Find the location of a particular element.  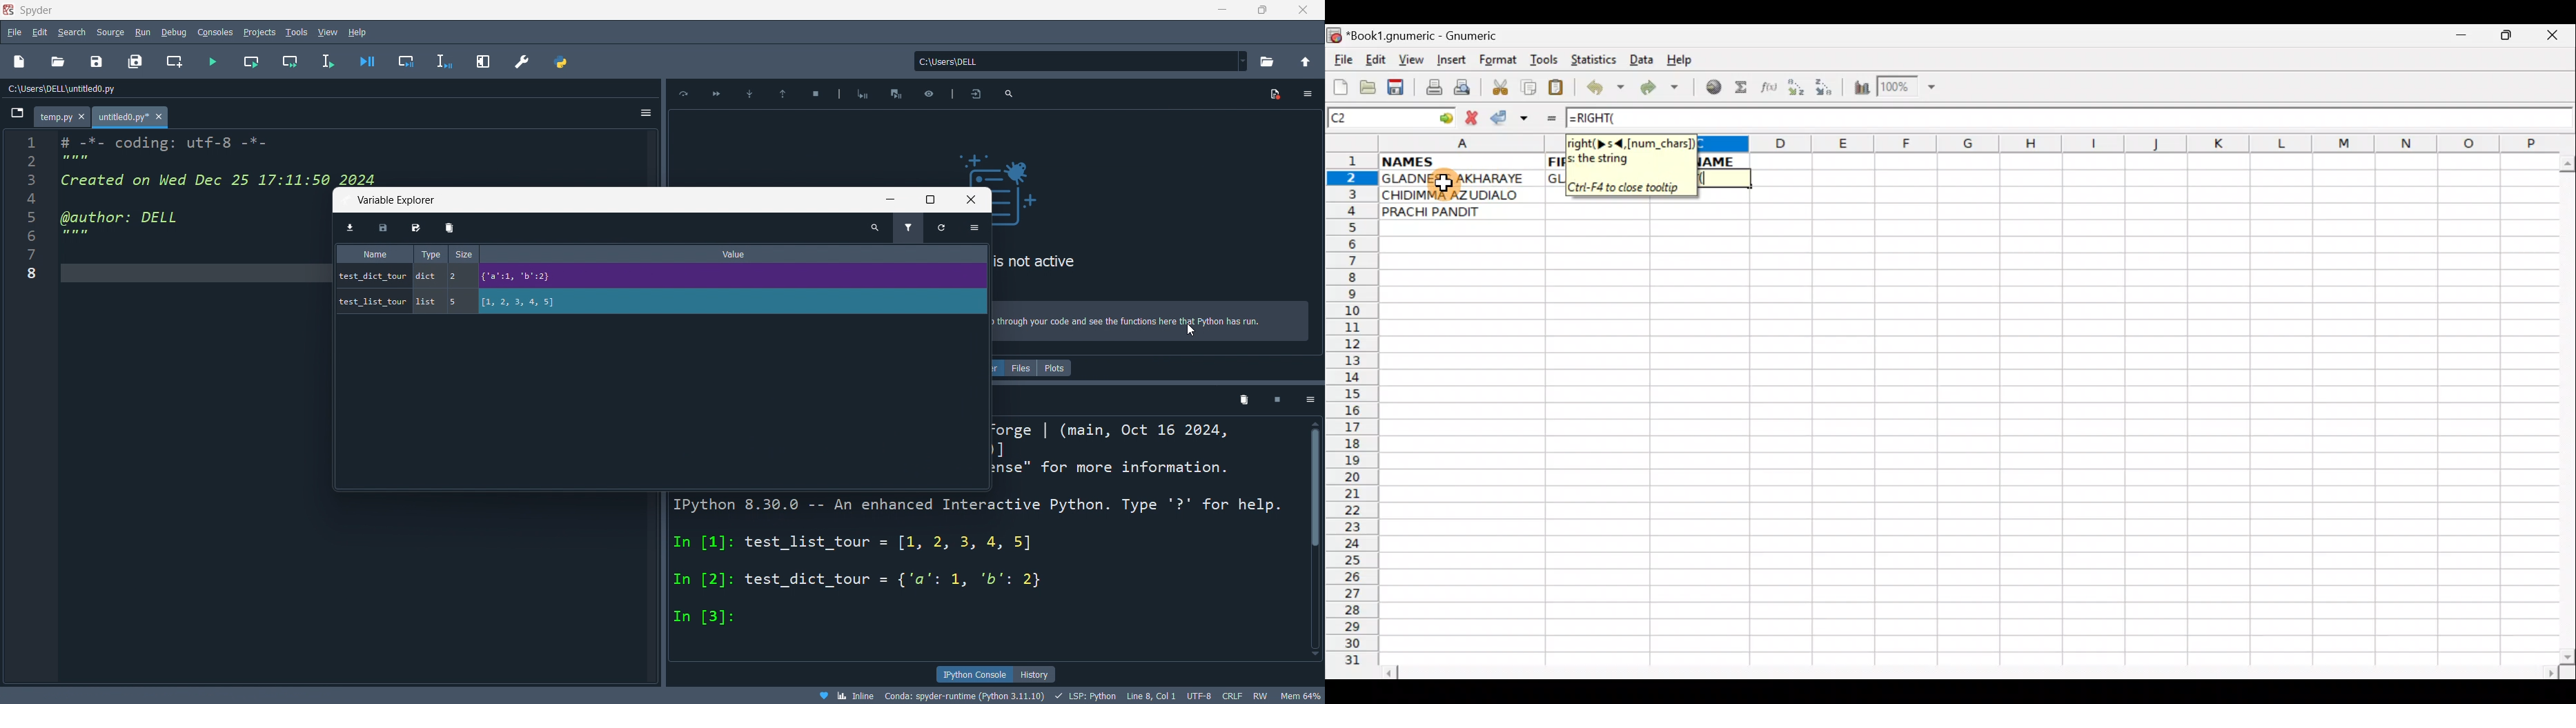

icon is located at coordinates (749, 96).